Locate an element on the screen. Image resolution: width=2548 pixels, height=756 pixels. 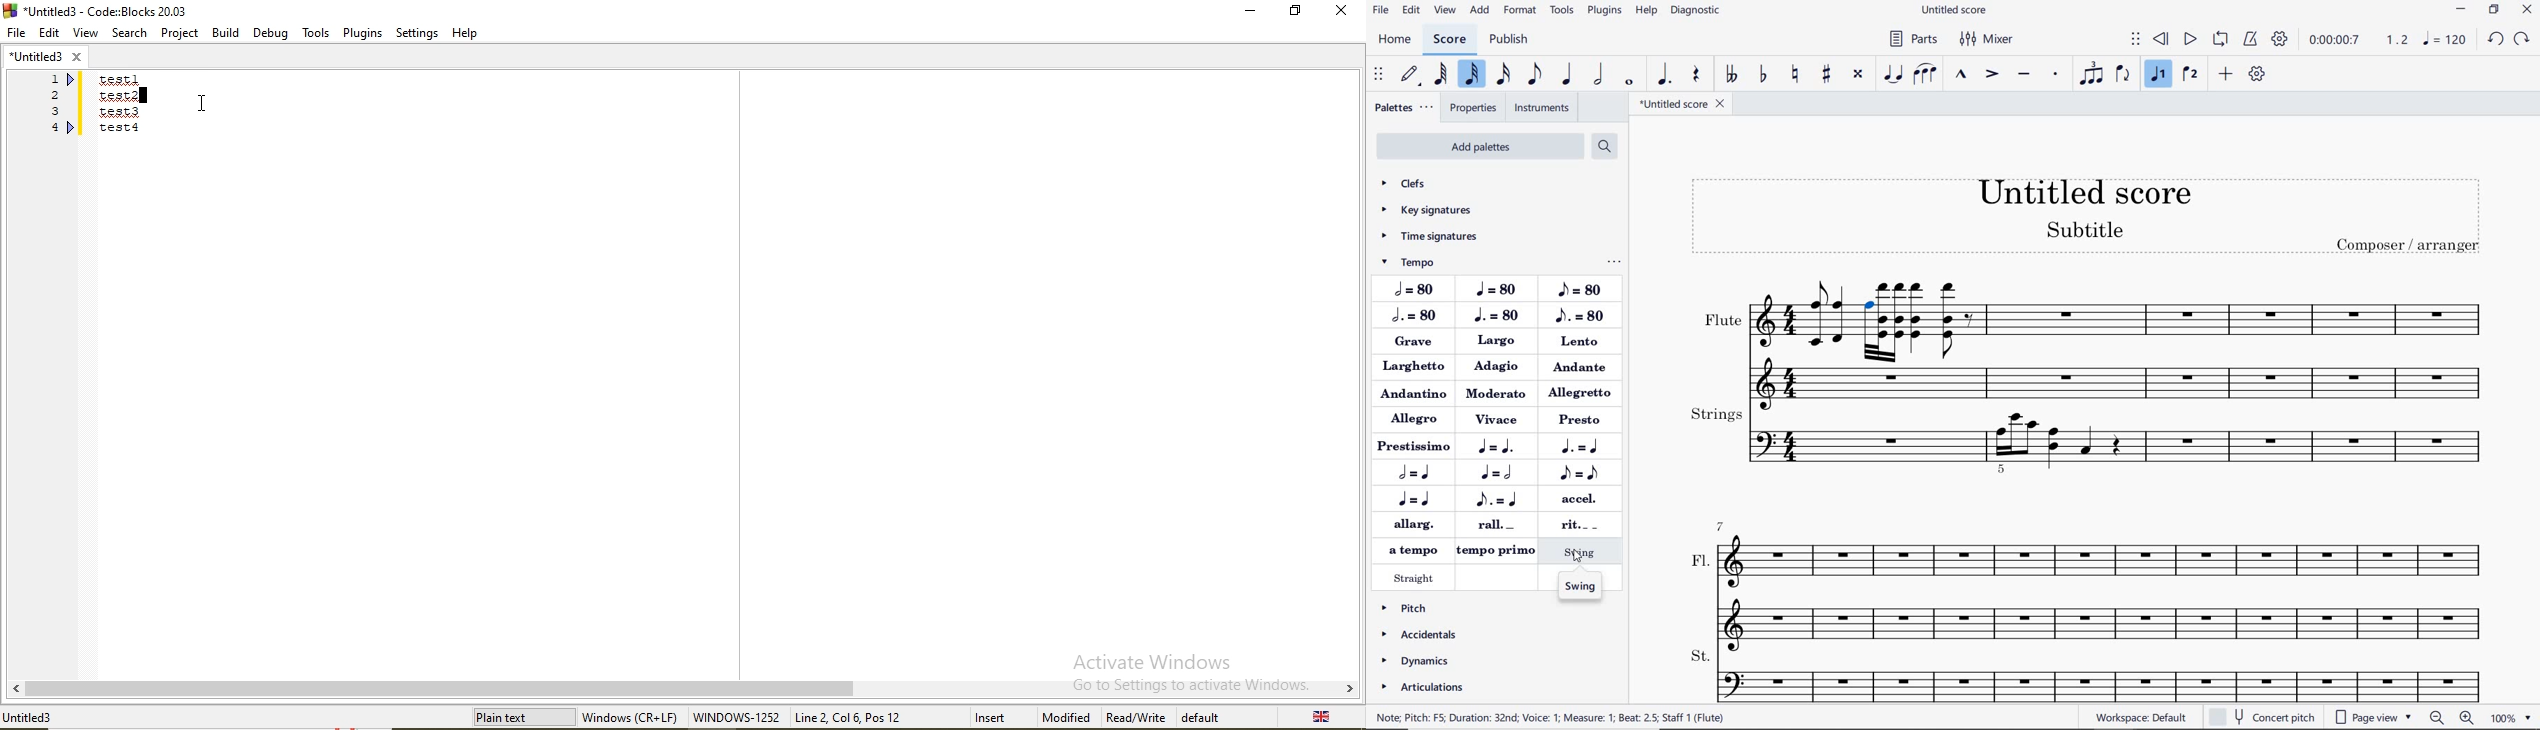
RALL. is located at coordinates (1499, 526).